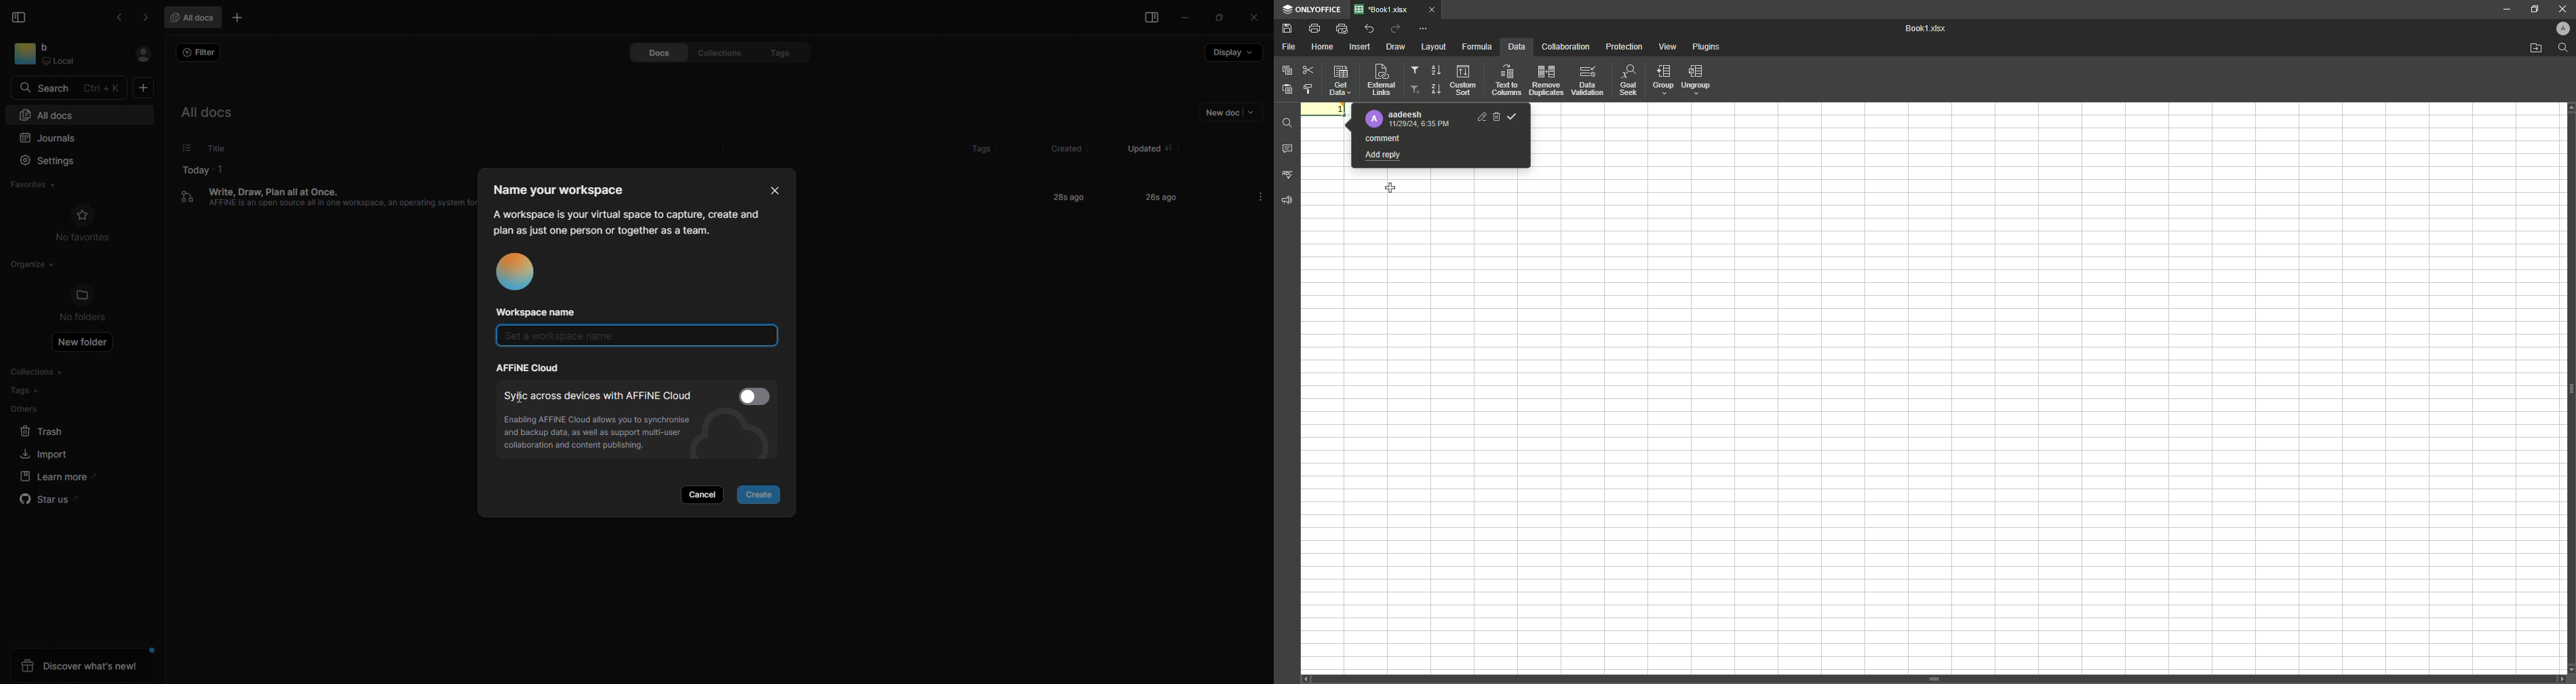  Describe the element at coordinates (1475, 46) in the screenshot. I see `Formula` at that location.